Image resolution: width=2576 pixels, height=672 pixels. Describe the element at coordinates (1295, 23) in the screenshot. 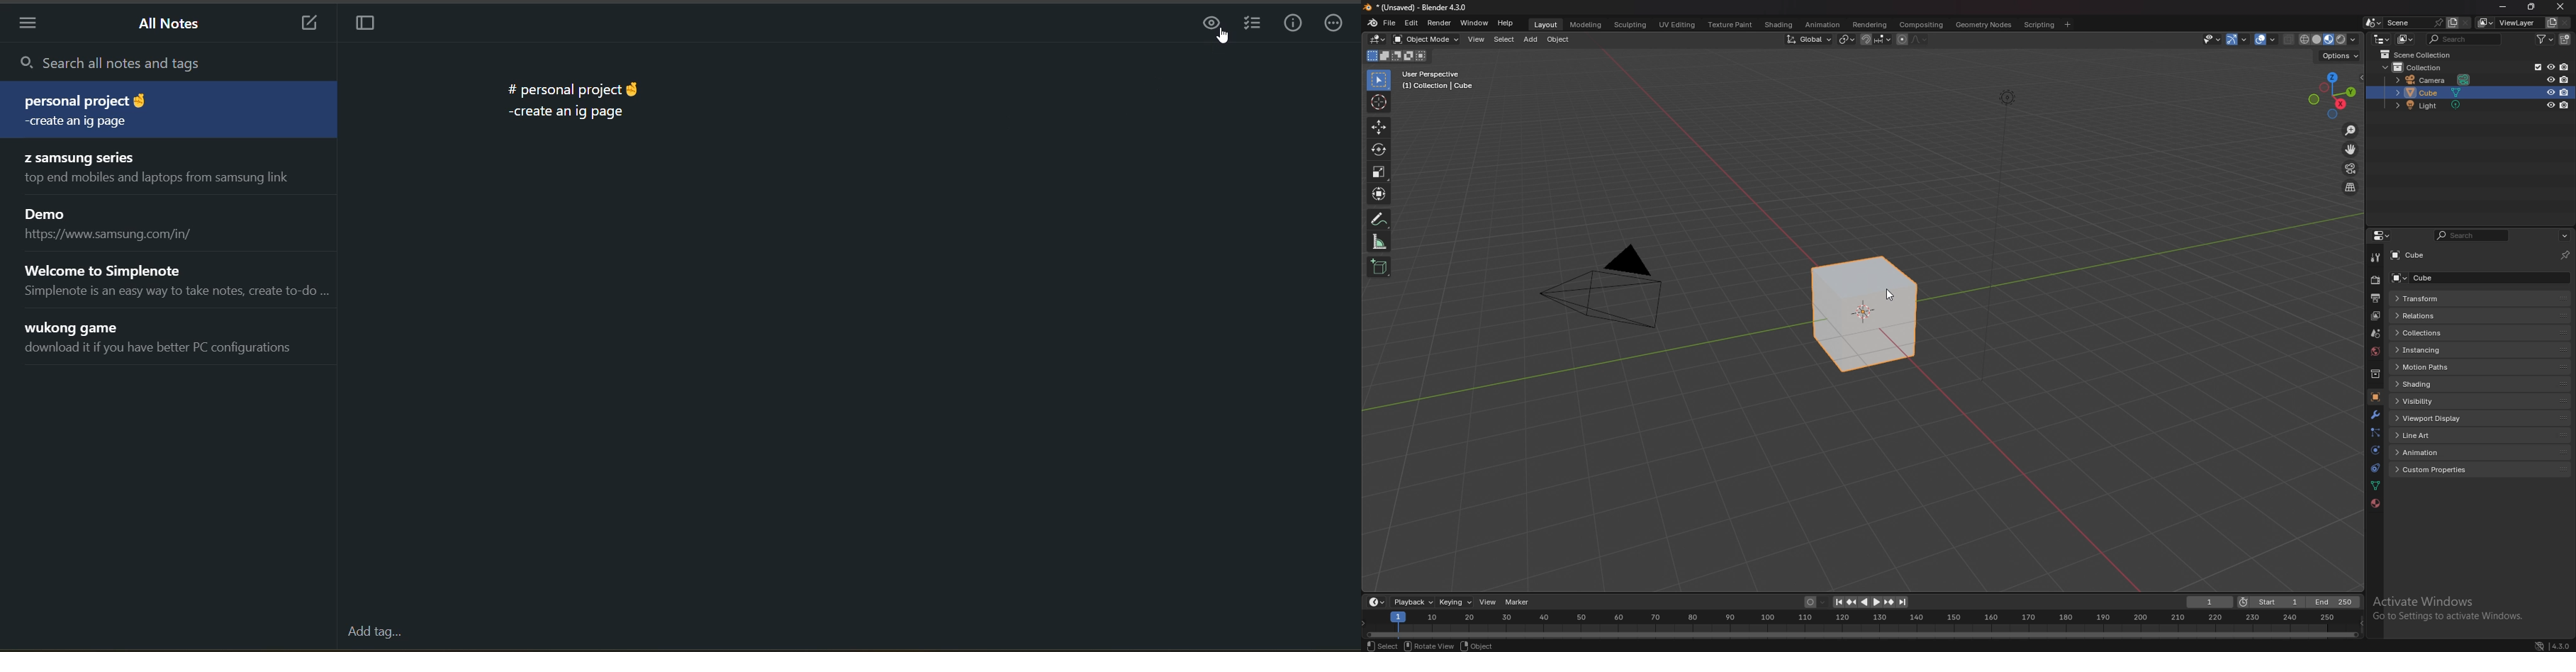

I see `info` at that location.